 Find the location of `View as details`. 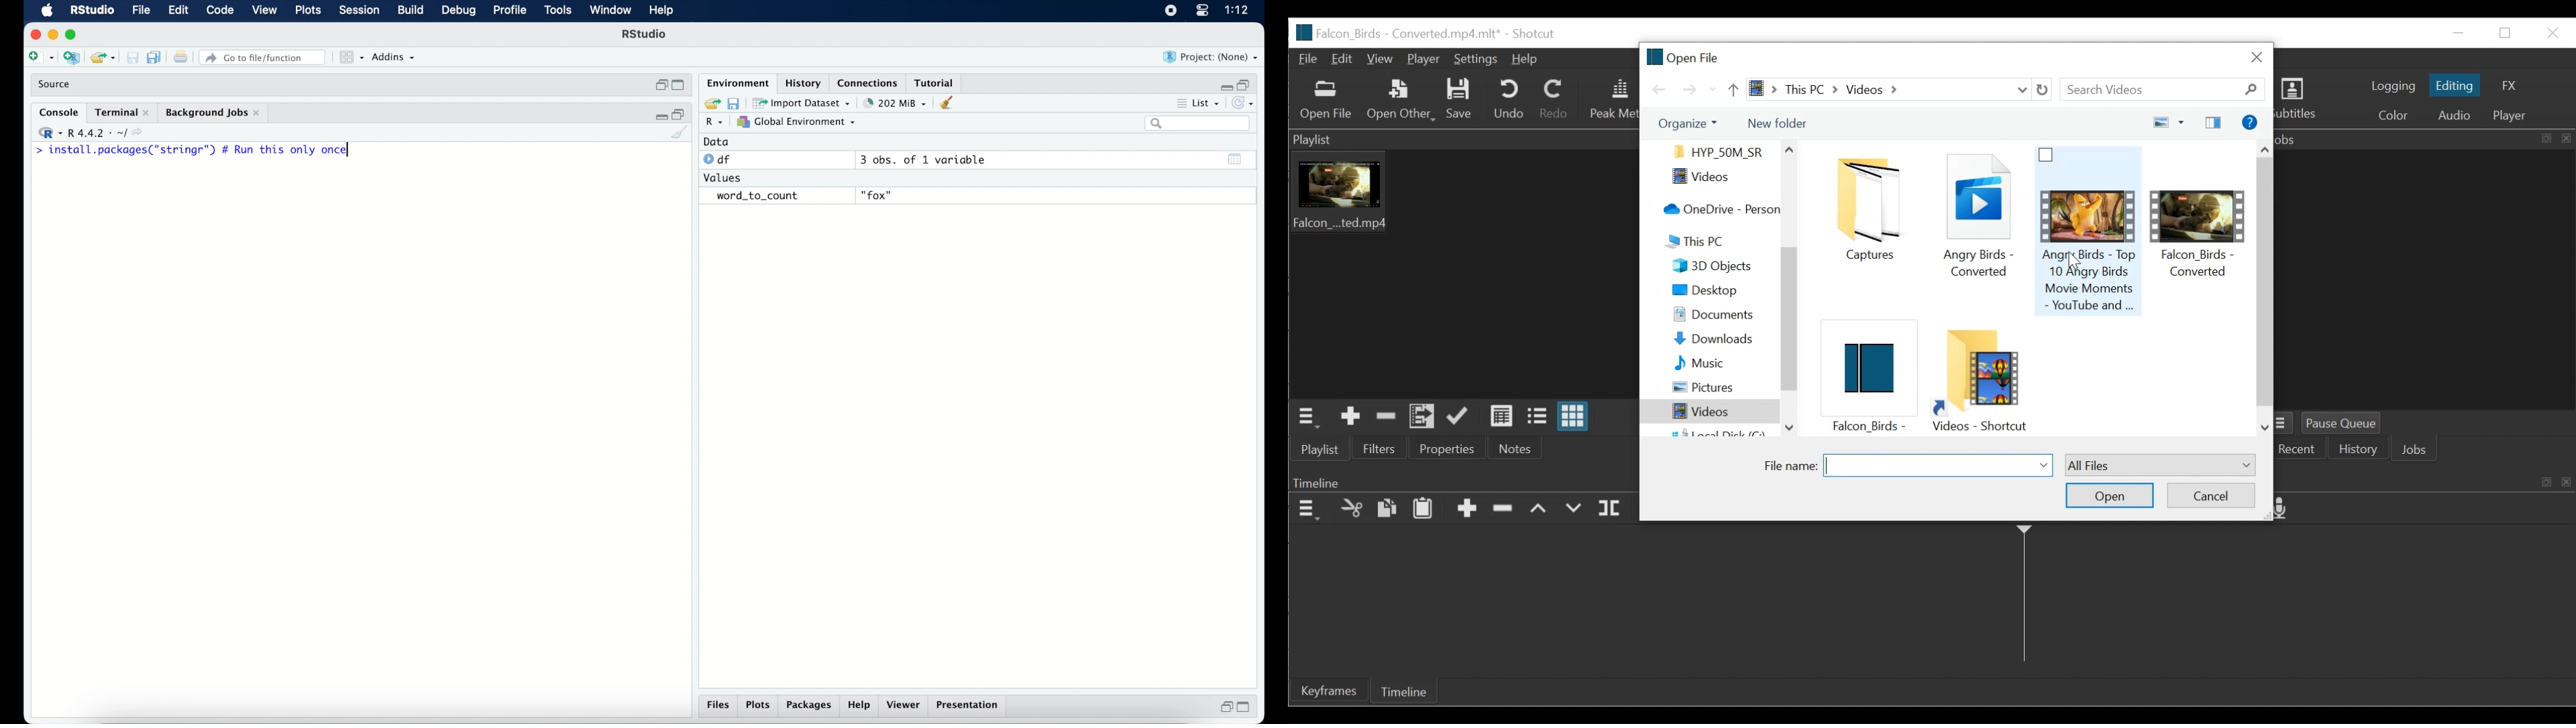

View as details is located at coordinates (1503, 418).